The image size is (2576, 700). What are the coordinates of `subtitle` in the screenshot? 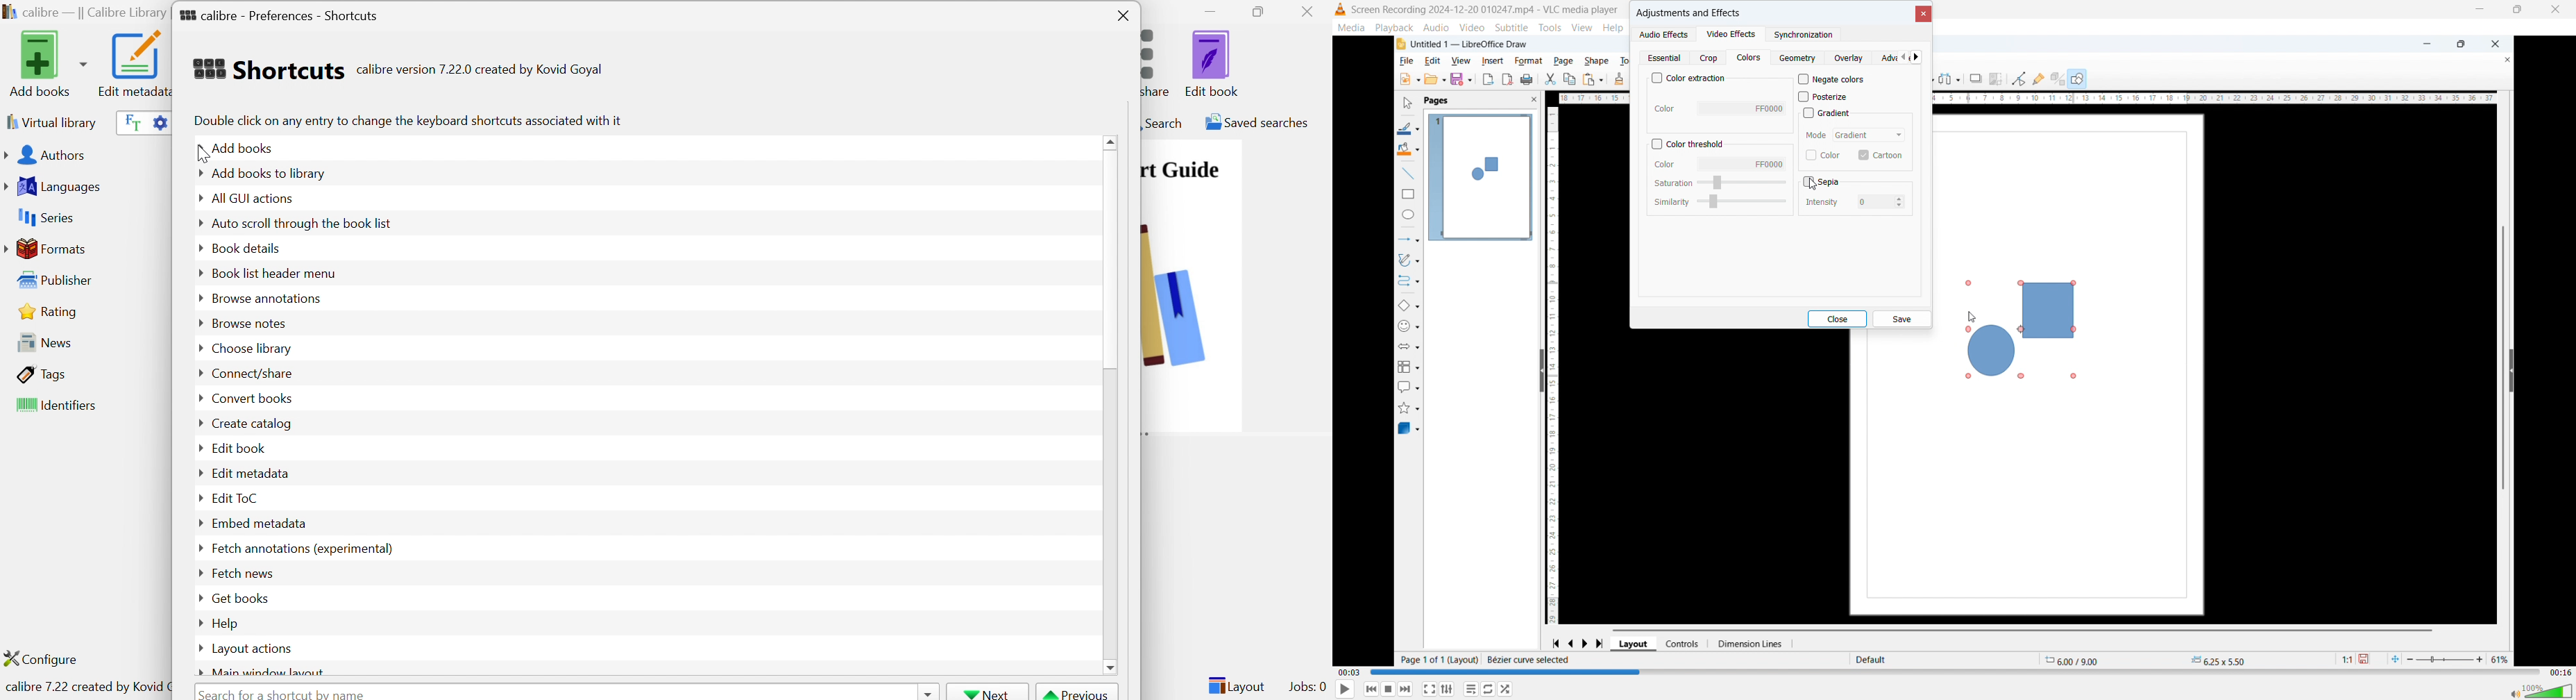 It's located at (1512, 27).